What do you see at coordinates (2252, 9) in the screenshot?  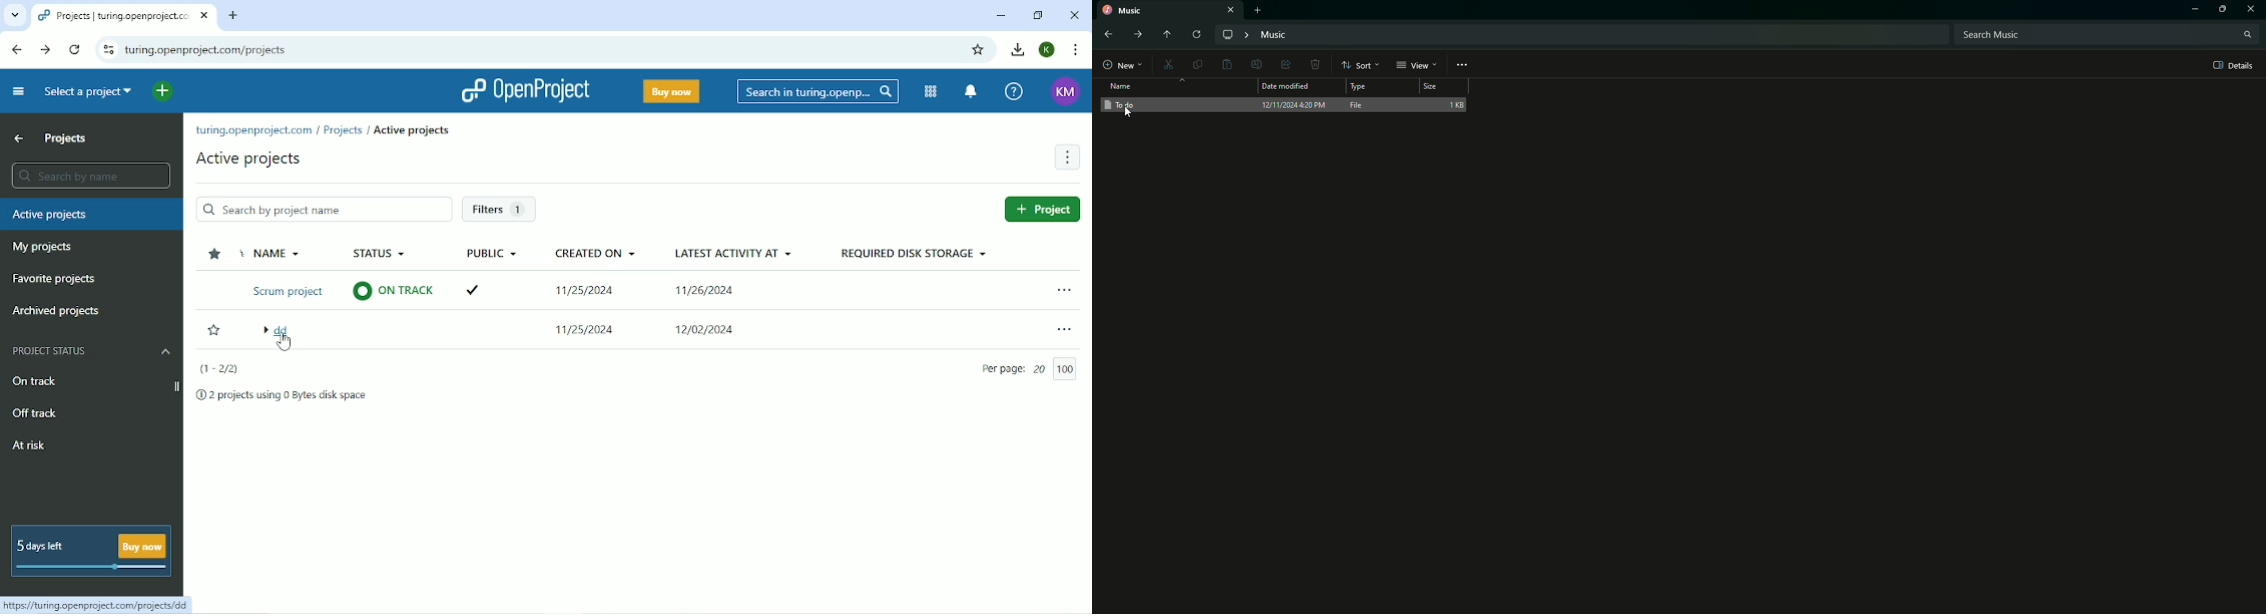 I see `Close` at bounding box center [2252, 9].